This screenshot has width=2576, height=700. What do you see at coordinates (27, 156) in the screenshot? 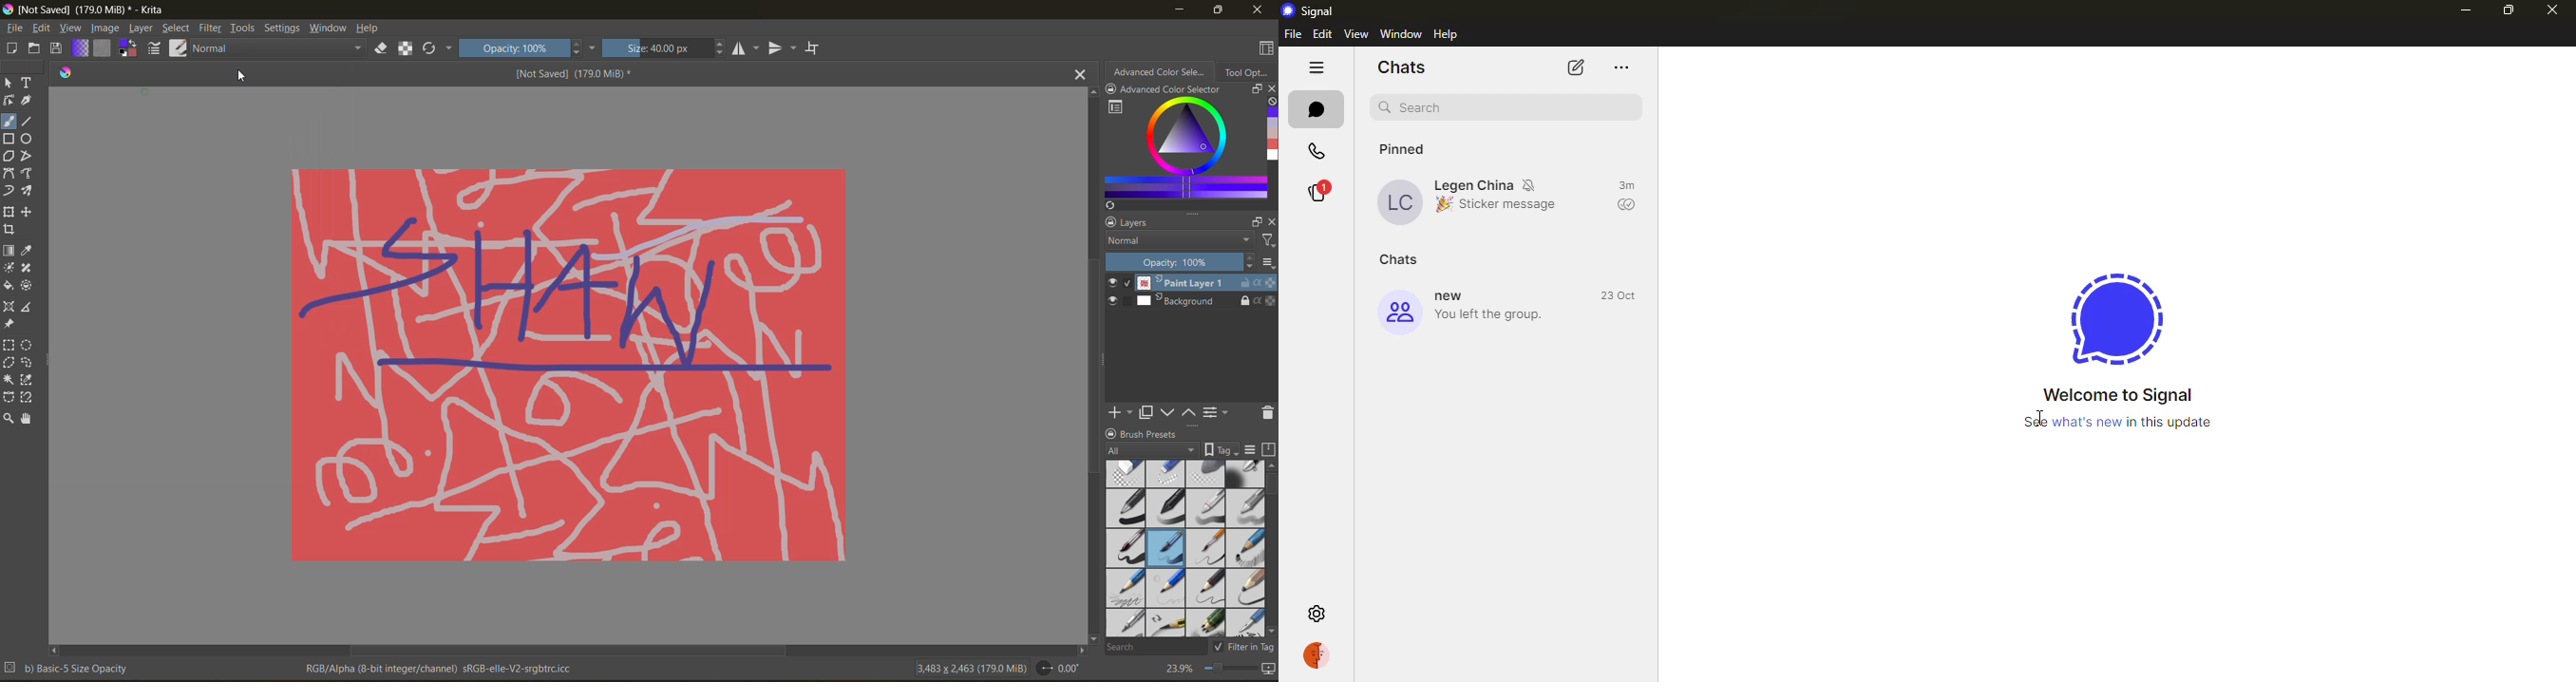
I see `polyline tool` at bounding box center [27, 156].